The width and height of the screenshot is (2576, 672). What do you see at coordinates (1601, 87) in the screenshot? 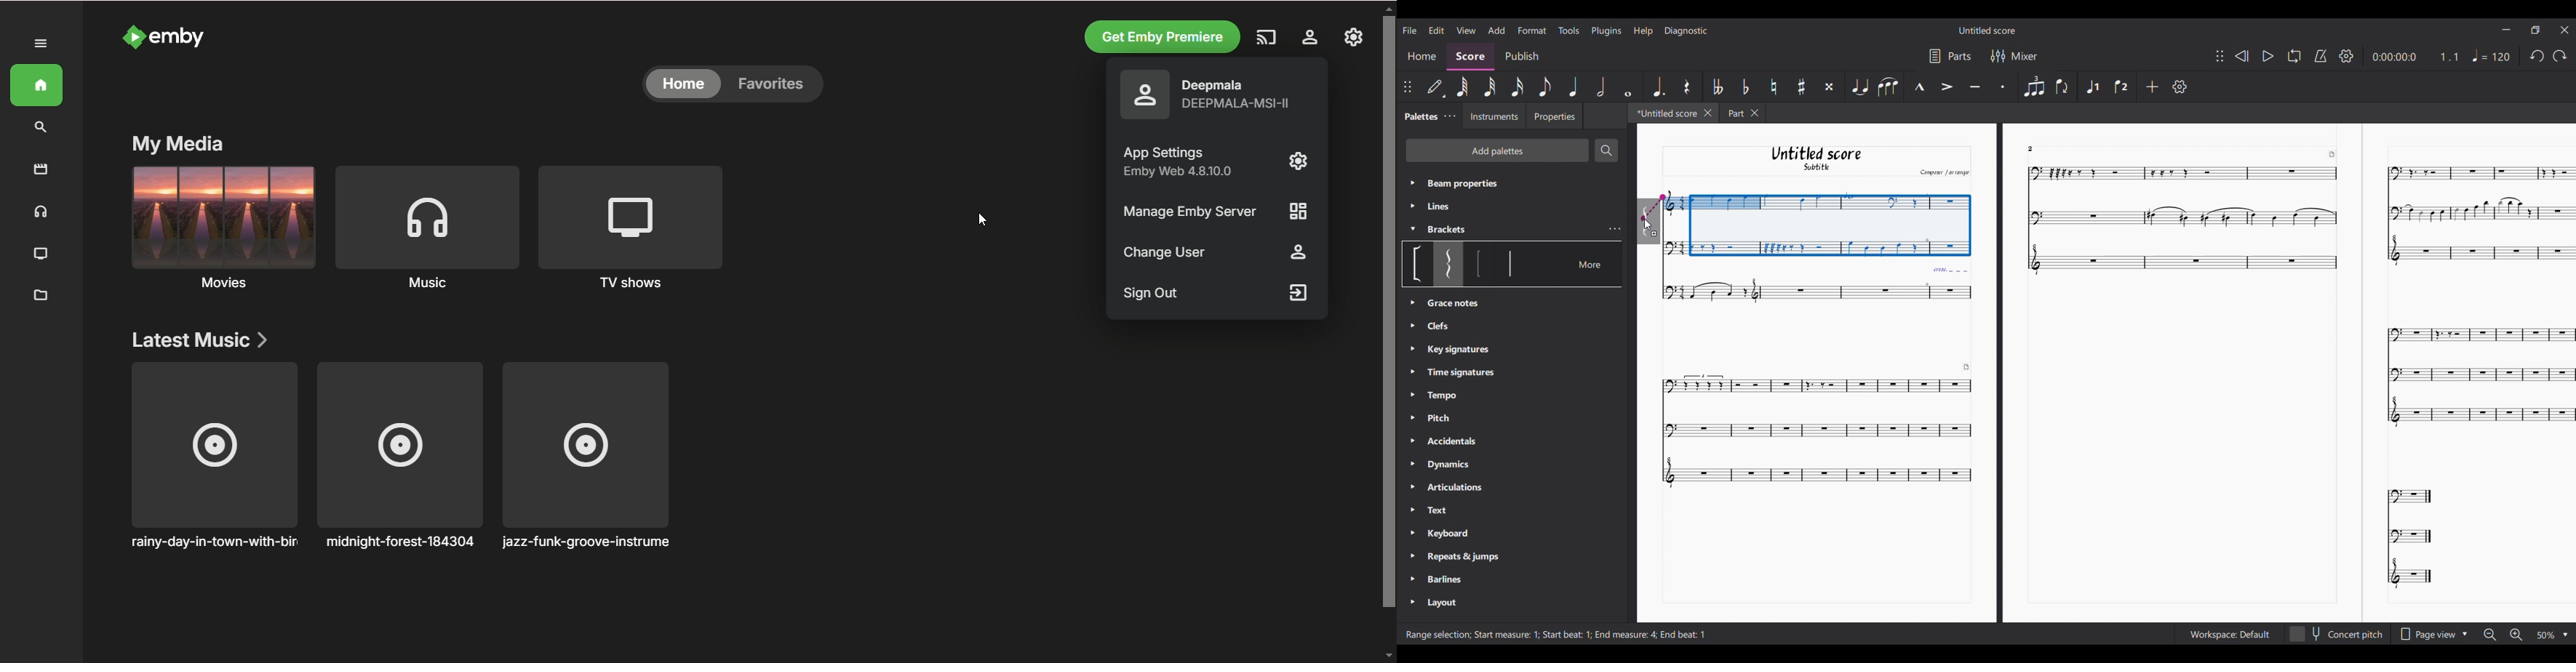
I see `Half note` at bounding box center [1601, 87].